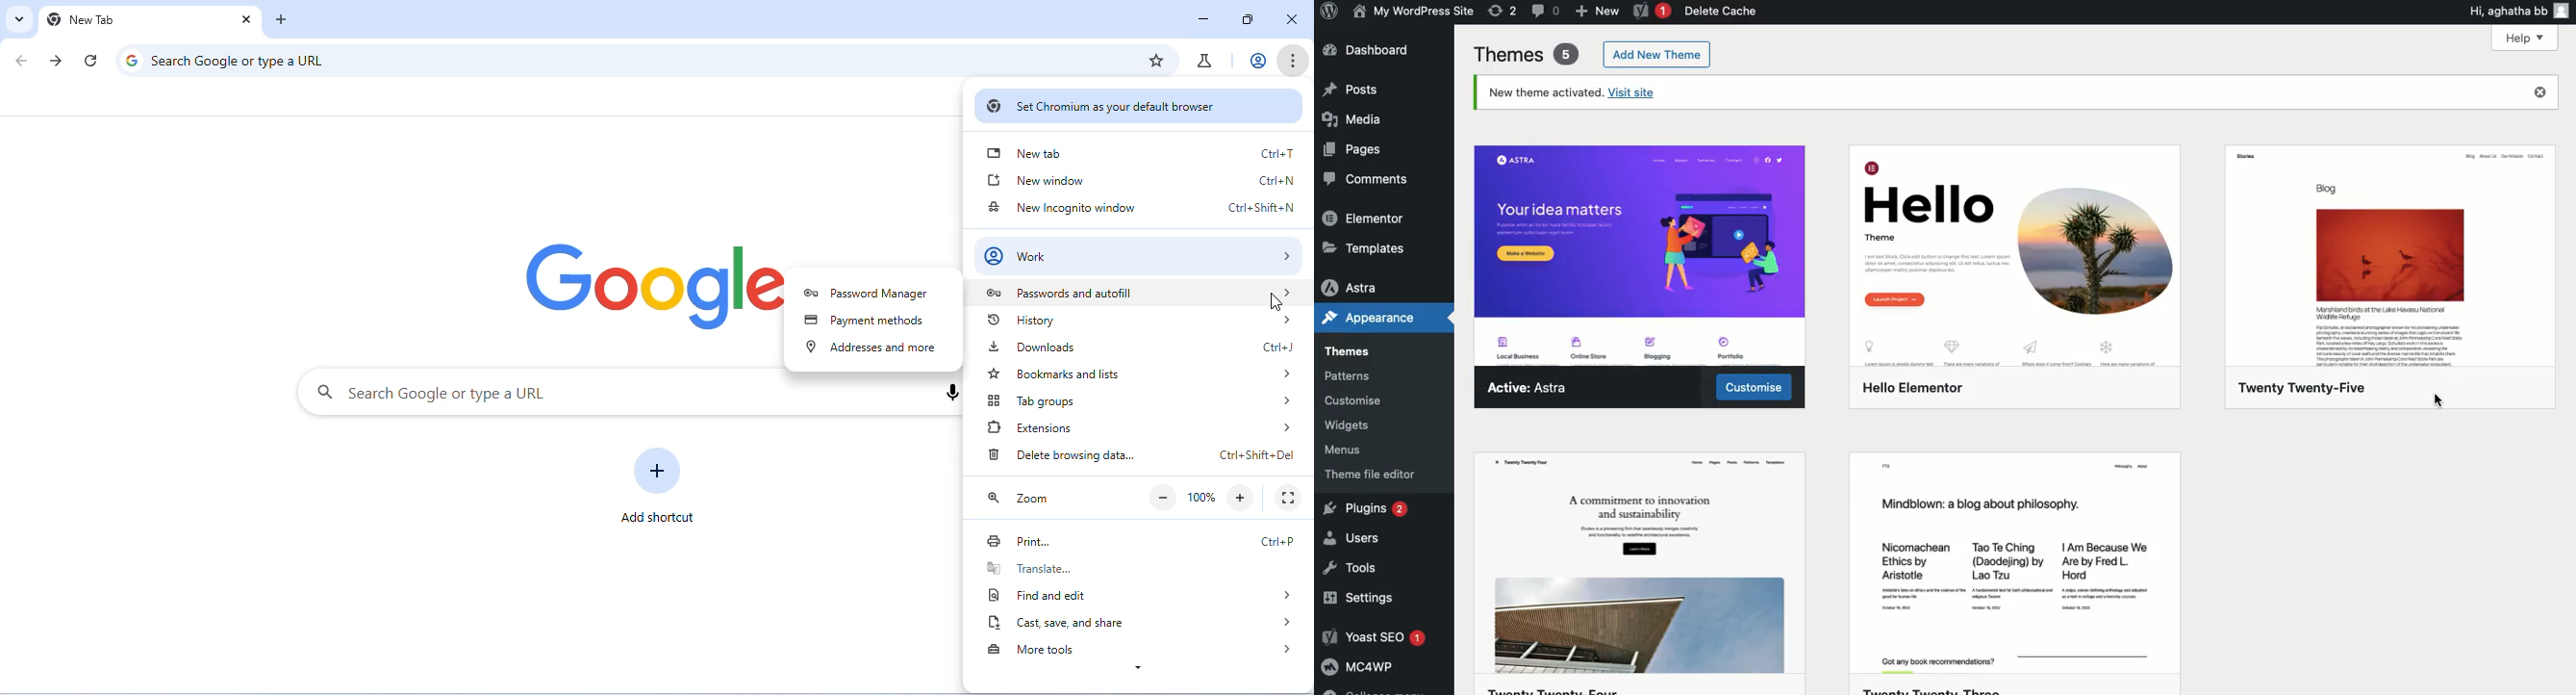 Image resolution: width=2576 pixels, height=700 pixels. I want to click on Theme file editor, so click(1372, 472).